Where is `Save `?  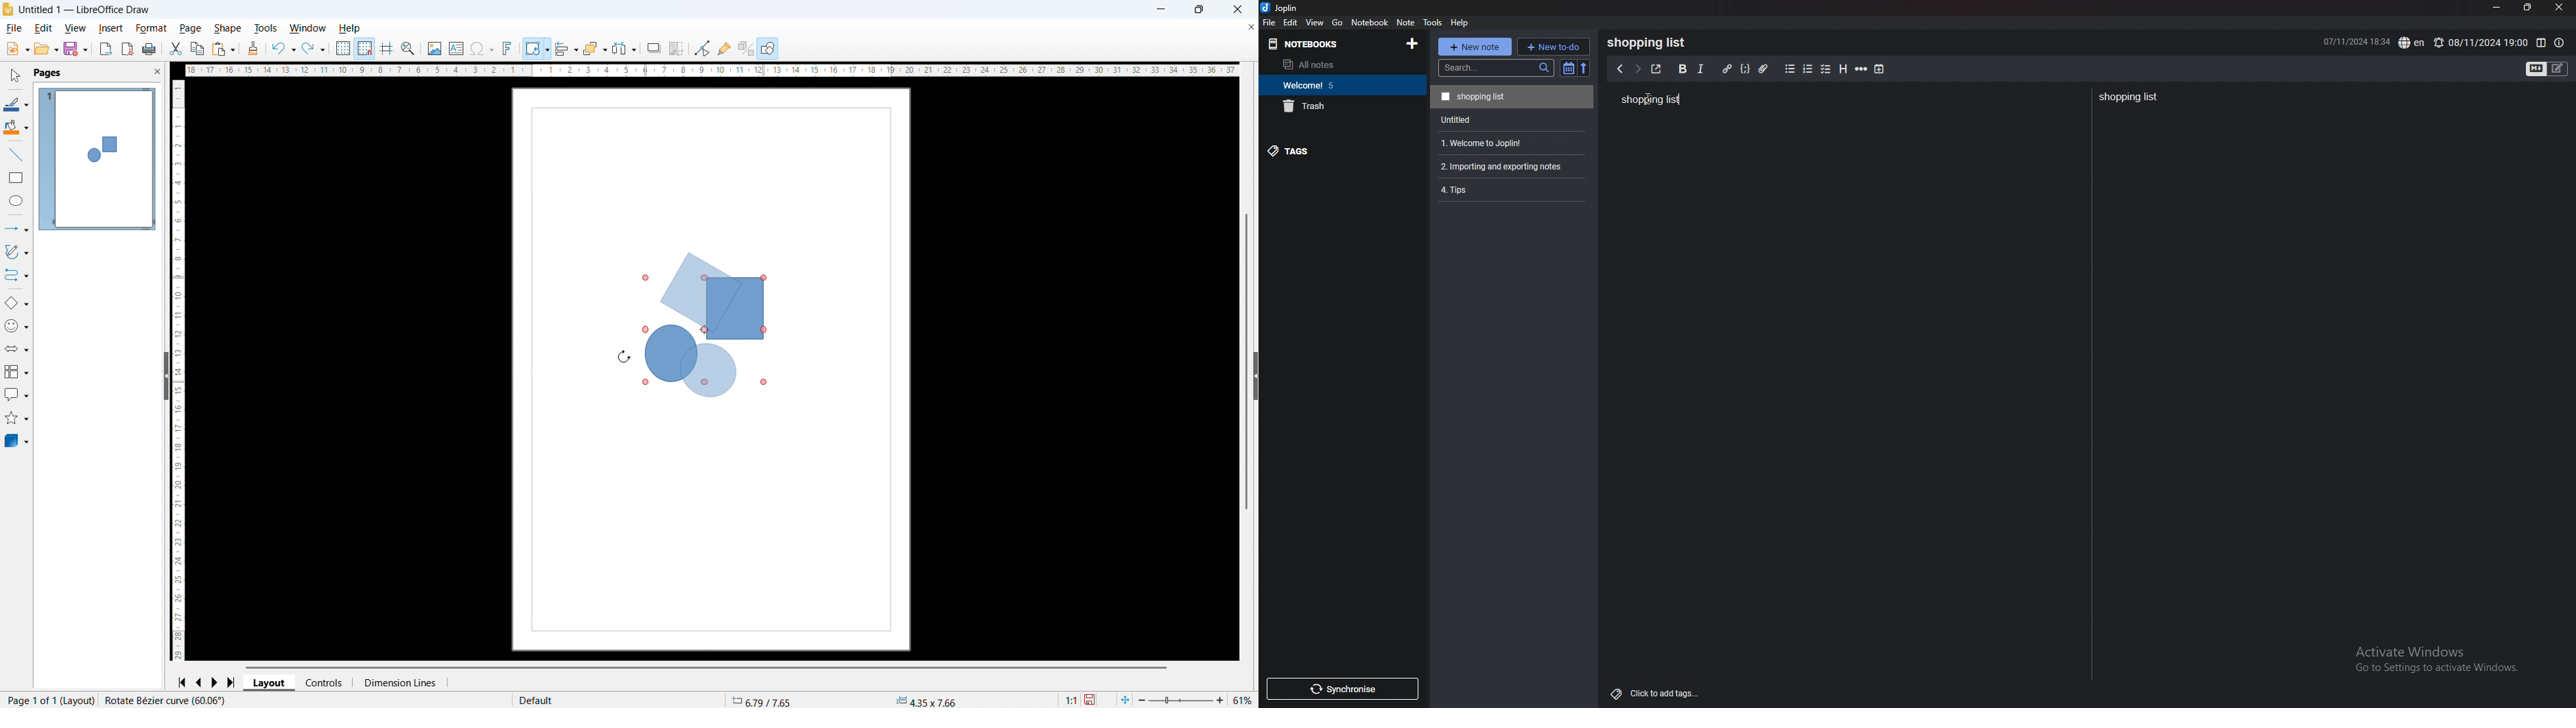
Save  is located at coordinates (1091, 700).